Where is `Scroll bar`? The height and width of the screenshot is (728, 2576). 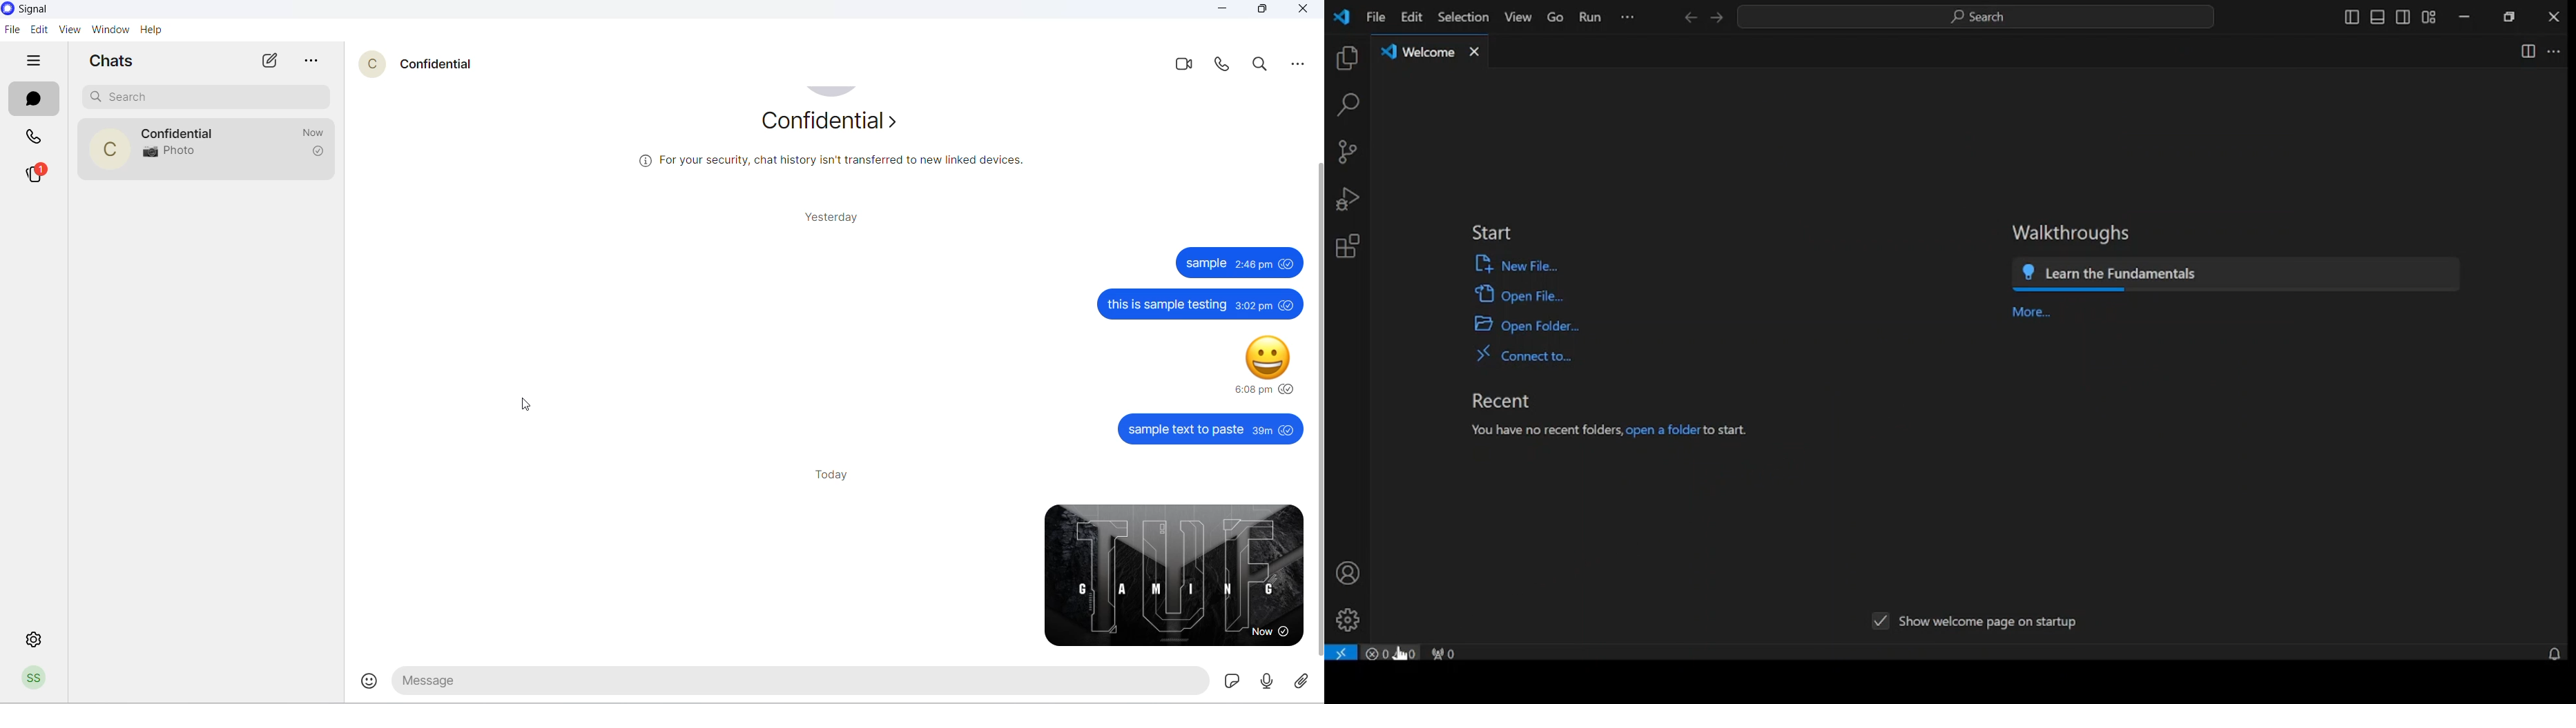
Scroll bar is located at coordinates (1316, 409).